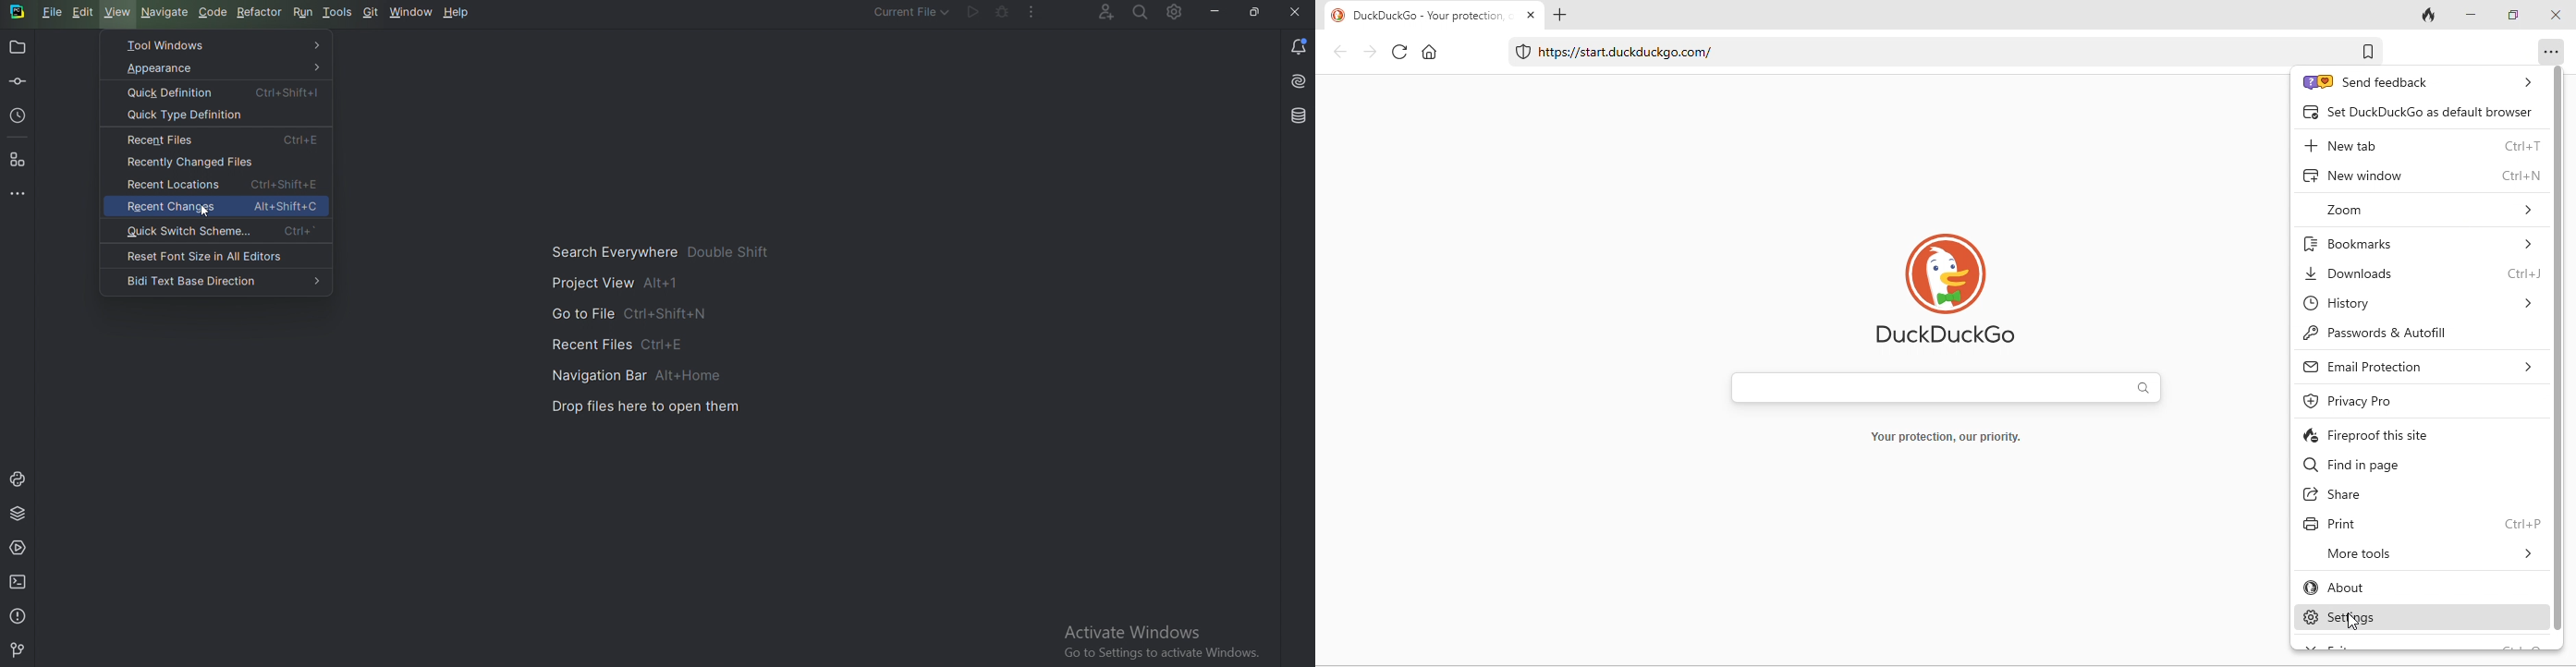 This screenshot has height=672, width=2576. I want to click on history, so click(2419, 301).